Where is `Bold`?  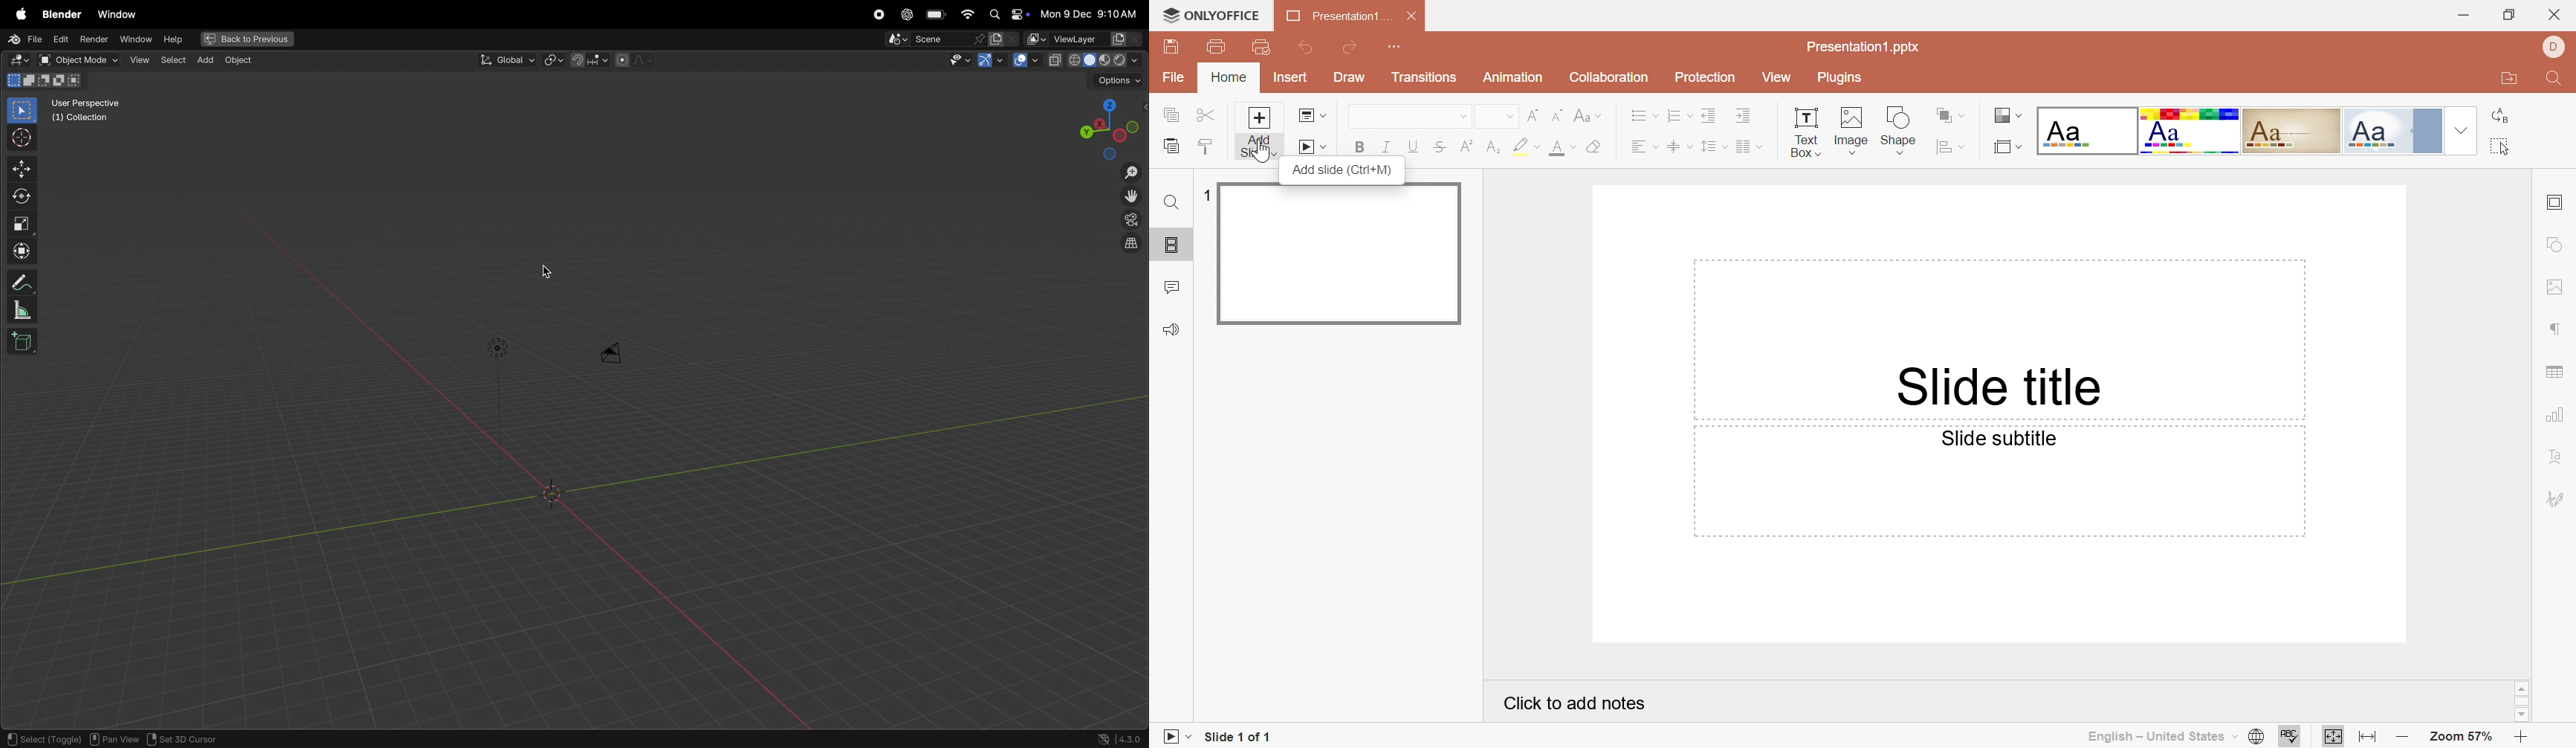 Bold is located at coordinates (1362, 144).